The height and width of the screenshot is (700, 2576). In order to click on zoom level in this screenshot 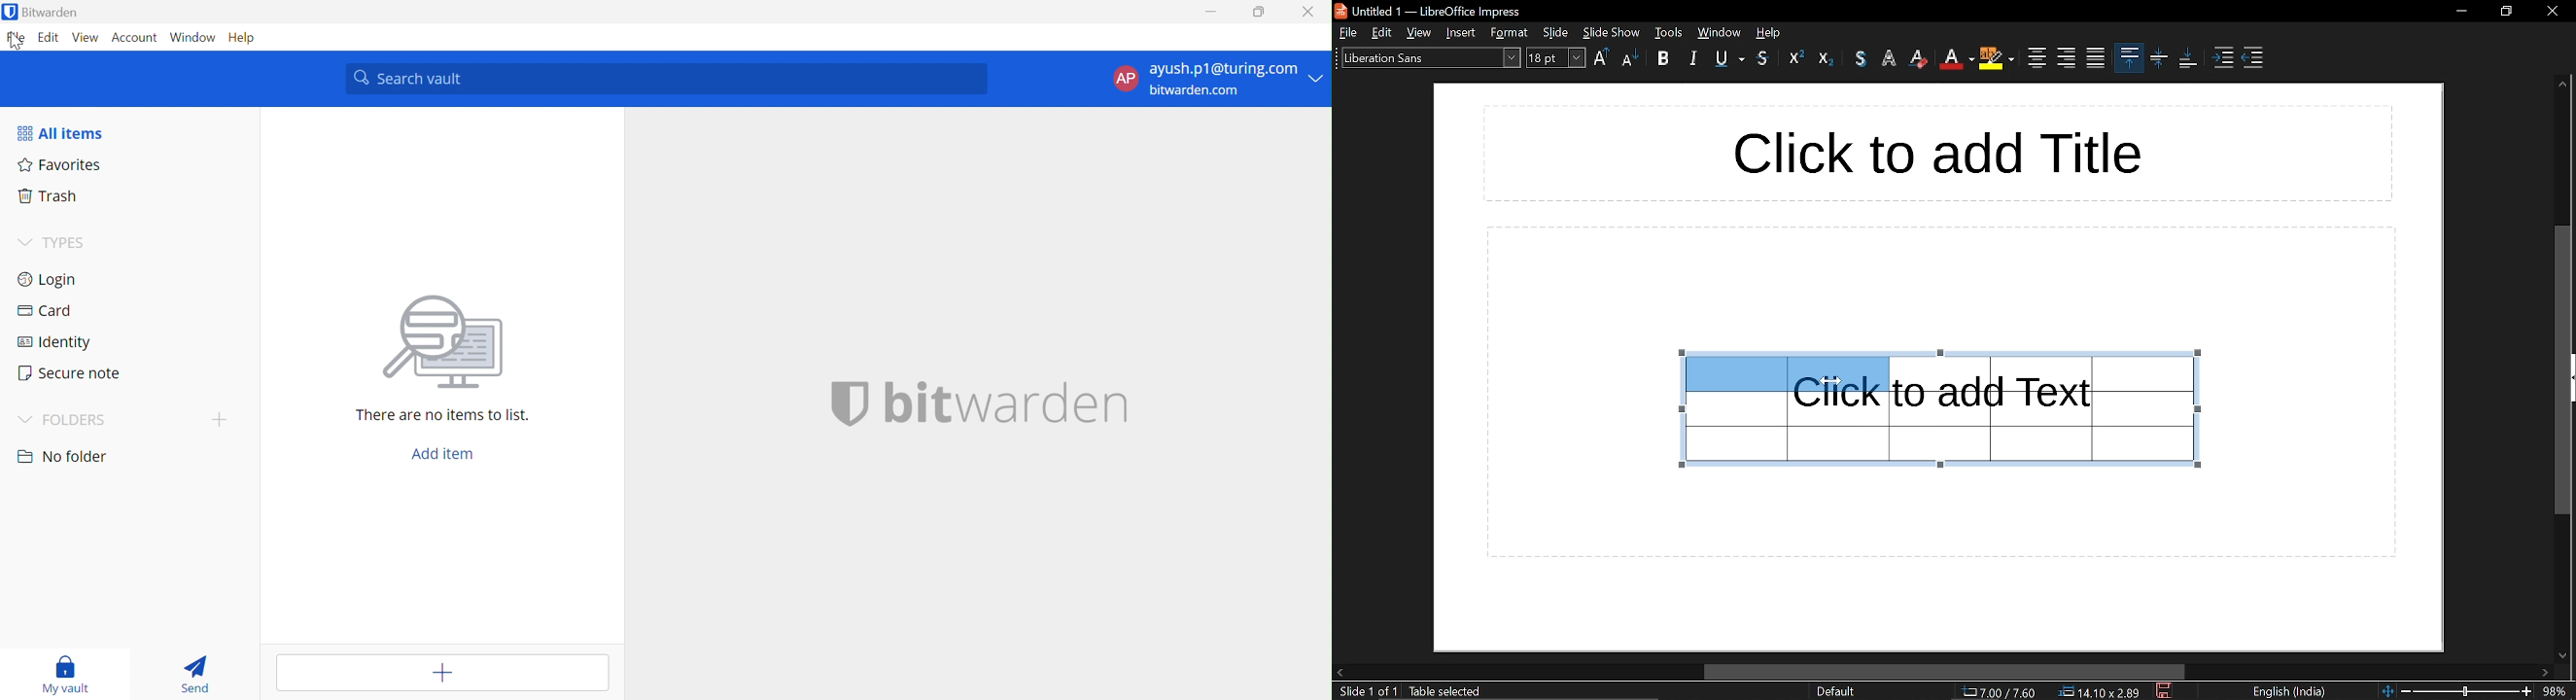, I will do `click(2557, 690)`.